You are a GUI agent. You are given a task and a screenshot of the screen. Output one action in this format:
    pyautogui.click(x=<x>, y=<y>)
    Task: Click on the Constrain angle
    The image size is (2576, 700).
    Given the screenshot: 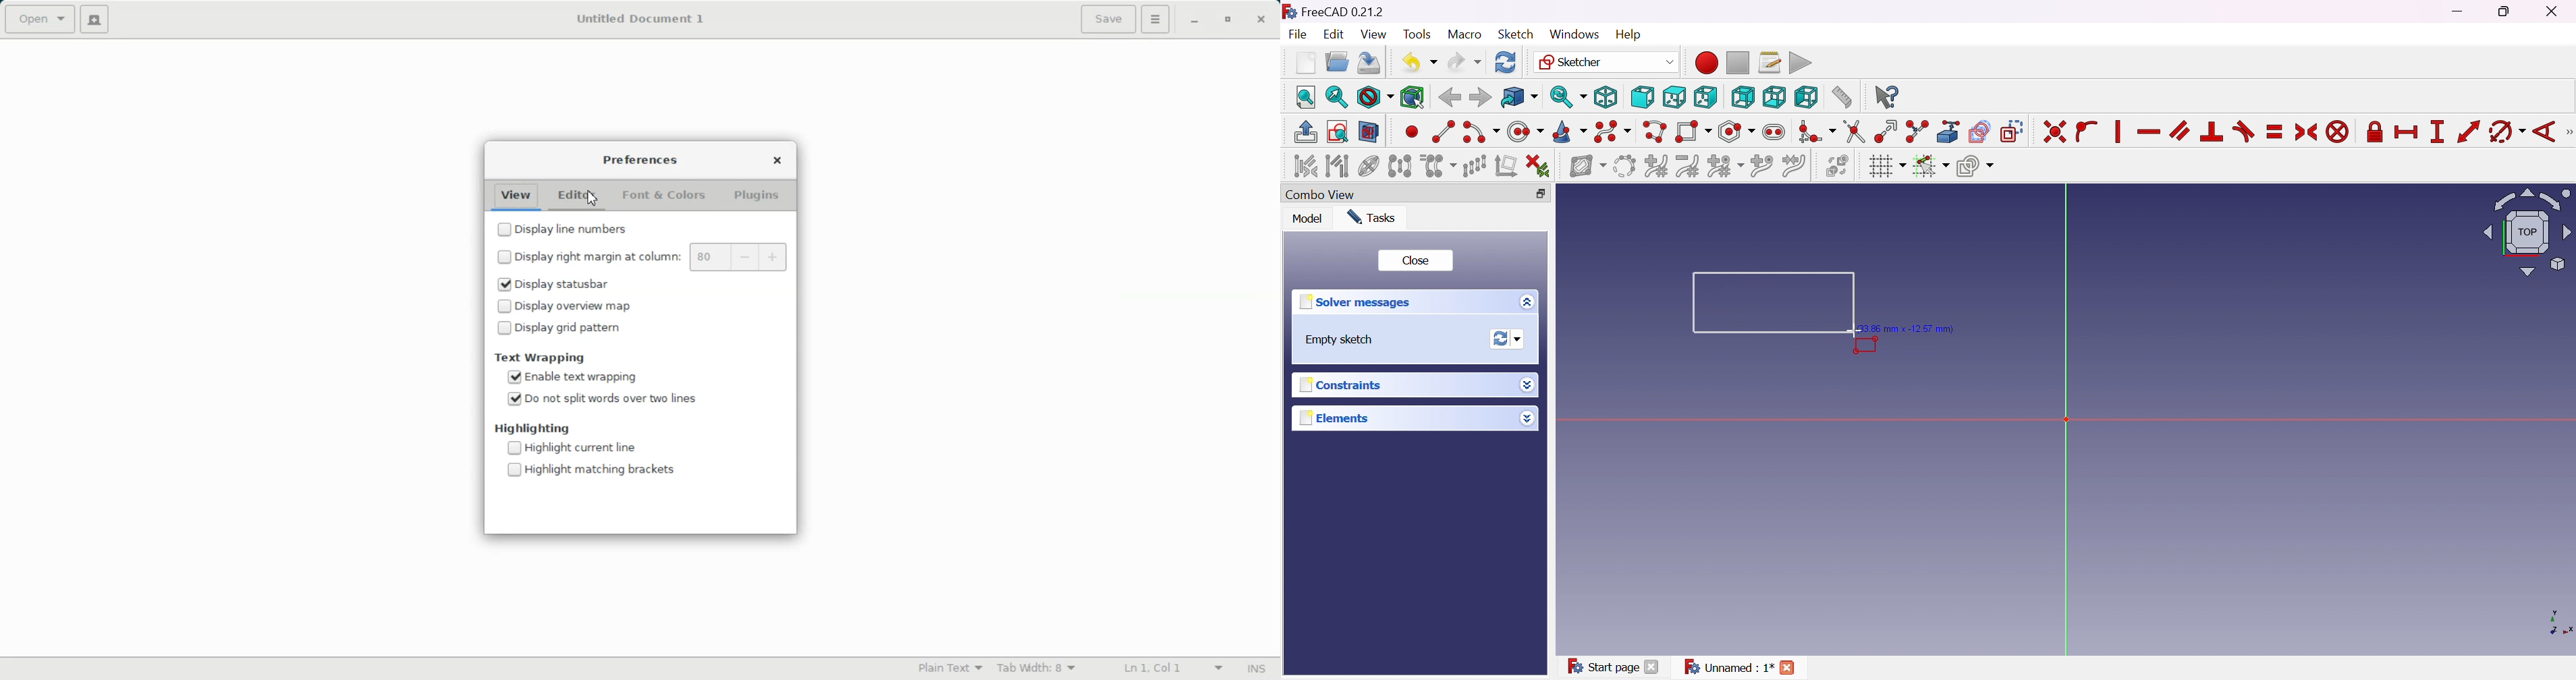 What is the action you would take?
    pyautogui.click(x=2543, y=133)
    